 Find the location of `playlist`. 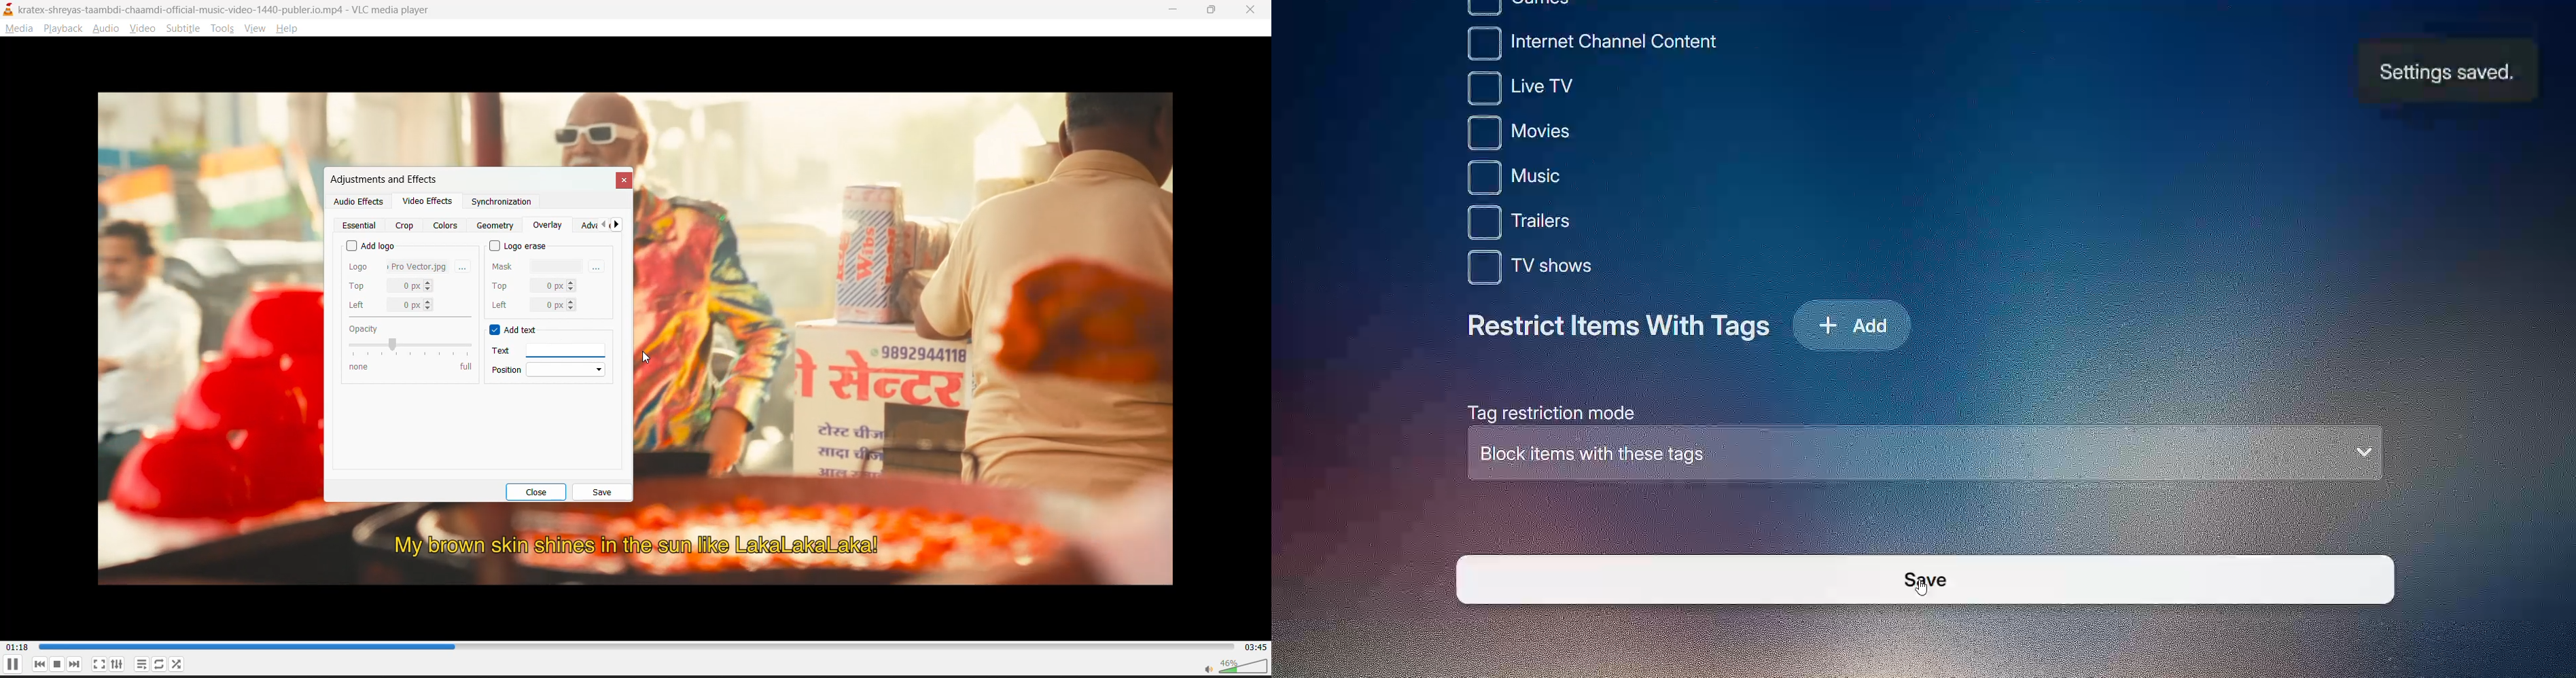

playlist is located at coordinates (140, 665).